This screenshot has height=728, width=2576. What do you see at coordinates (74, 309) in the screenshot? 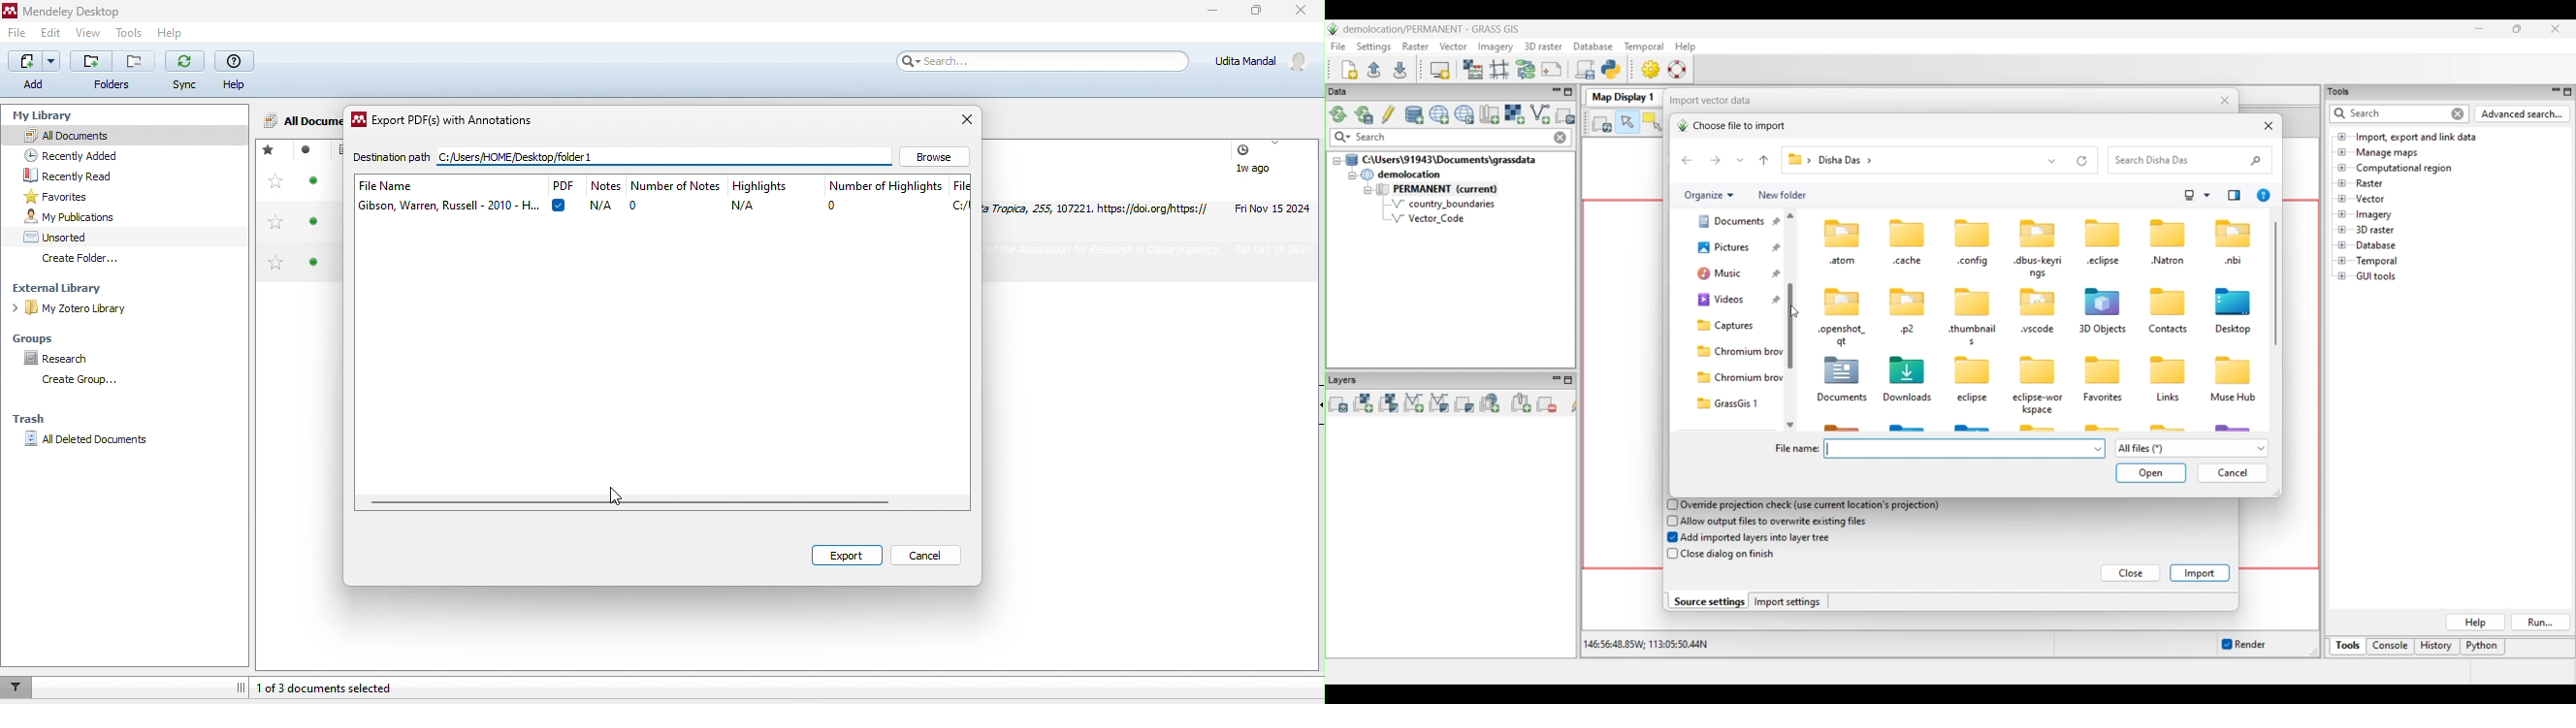
I see `my zotero library` at bounding box center [74, 309].